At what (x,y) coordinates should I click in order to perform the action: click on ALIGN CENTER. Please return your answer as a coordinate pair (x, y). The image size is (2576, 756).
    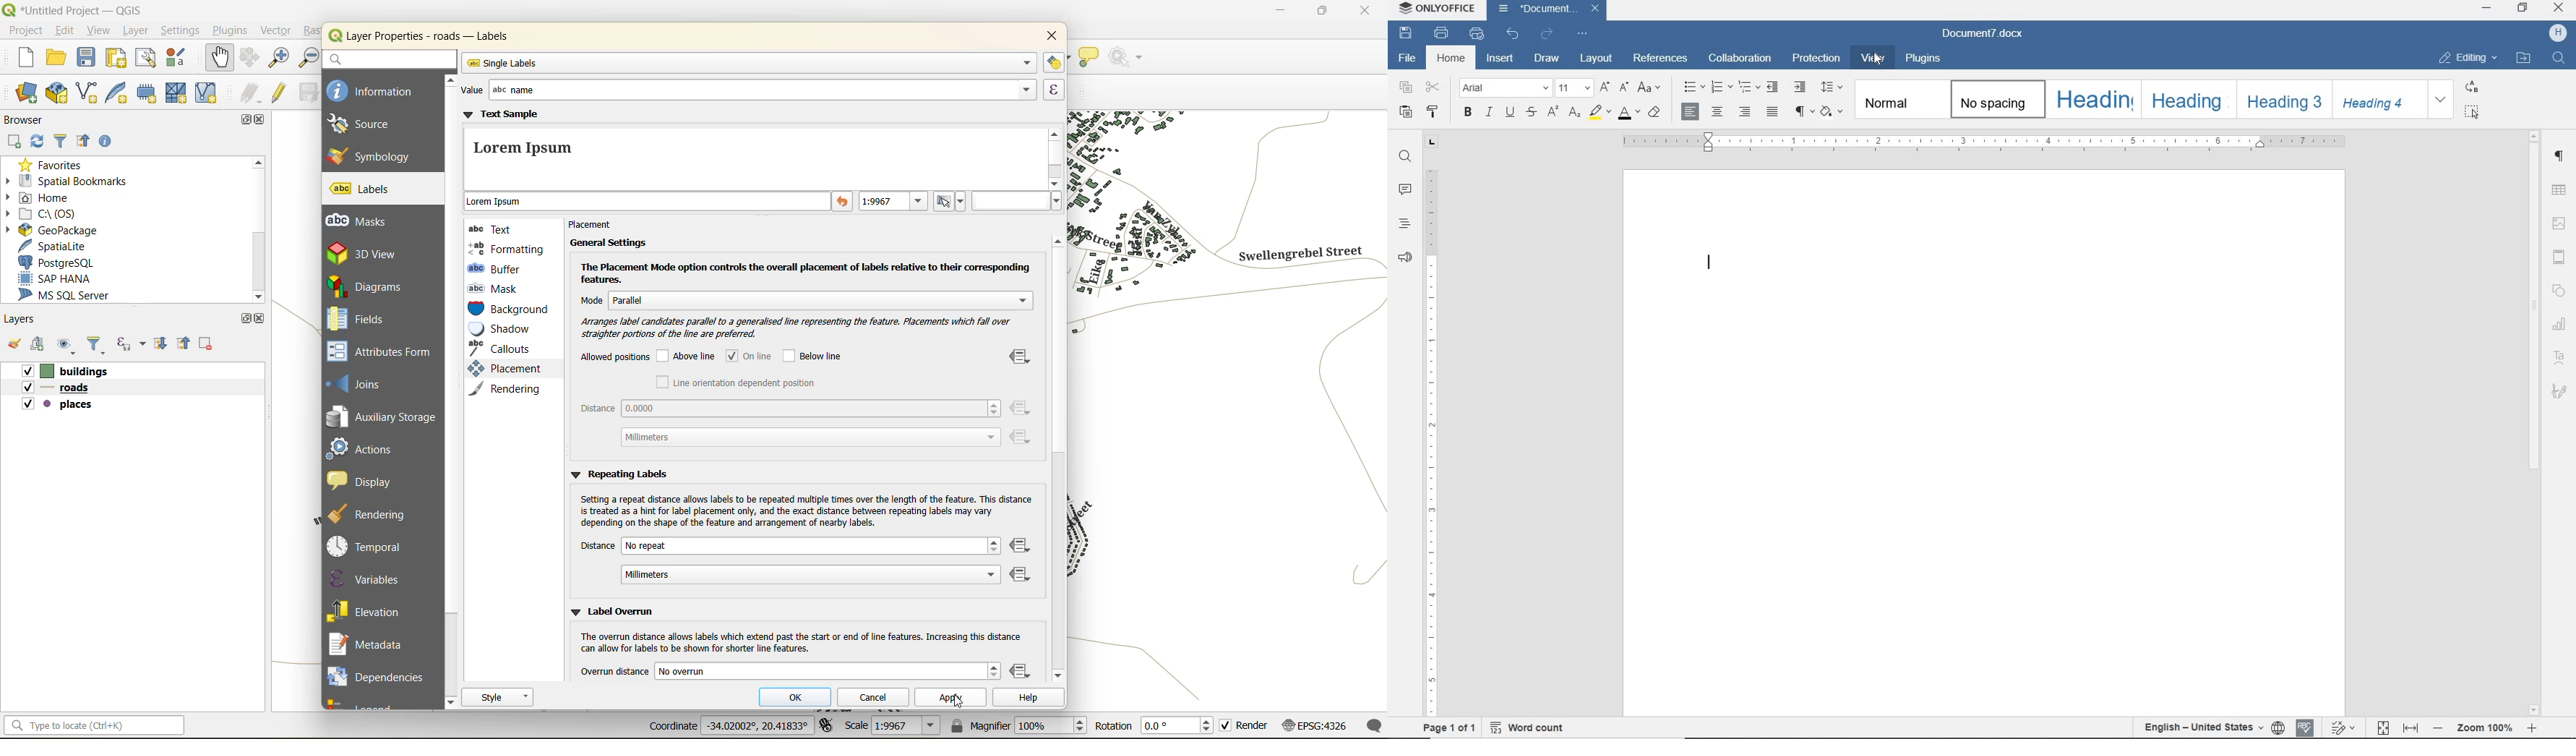
    Looking at the image, I should click on (1717, 113).